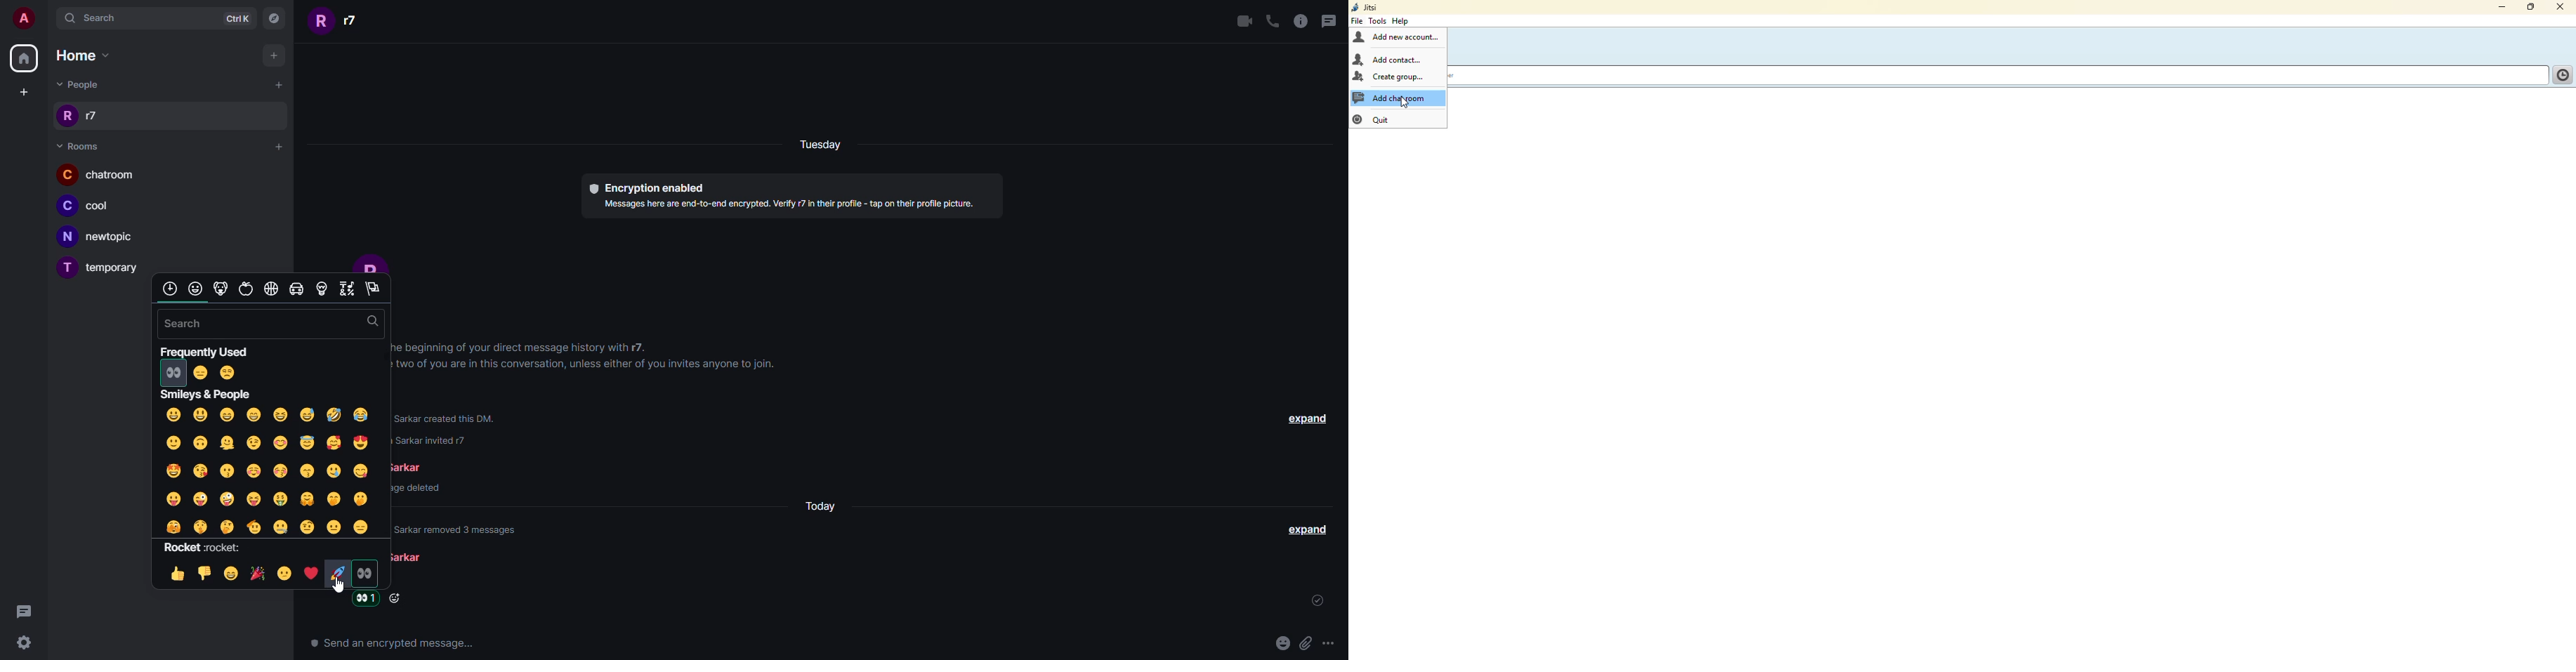 The width and height of the screenshot is (2576, 672). What do you see at coordinates (298, 289) in the screenshot?
I see `category` at bounding box center [298, 289].